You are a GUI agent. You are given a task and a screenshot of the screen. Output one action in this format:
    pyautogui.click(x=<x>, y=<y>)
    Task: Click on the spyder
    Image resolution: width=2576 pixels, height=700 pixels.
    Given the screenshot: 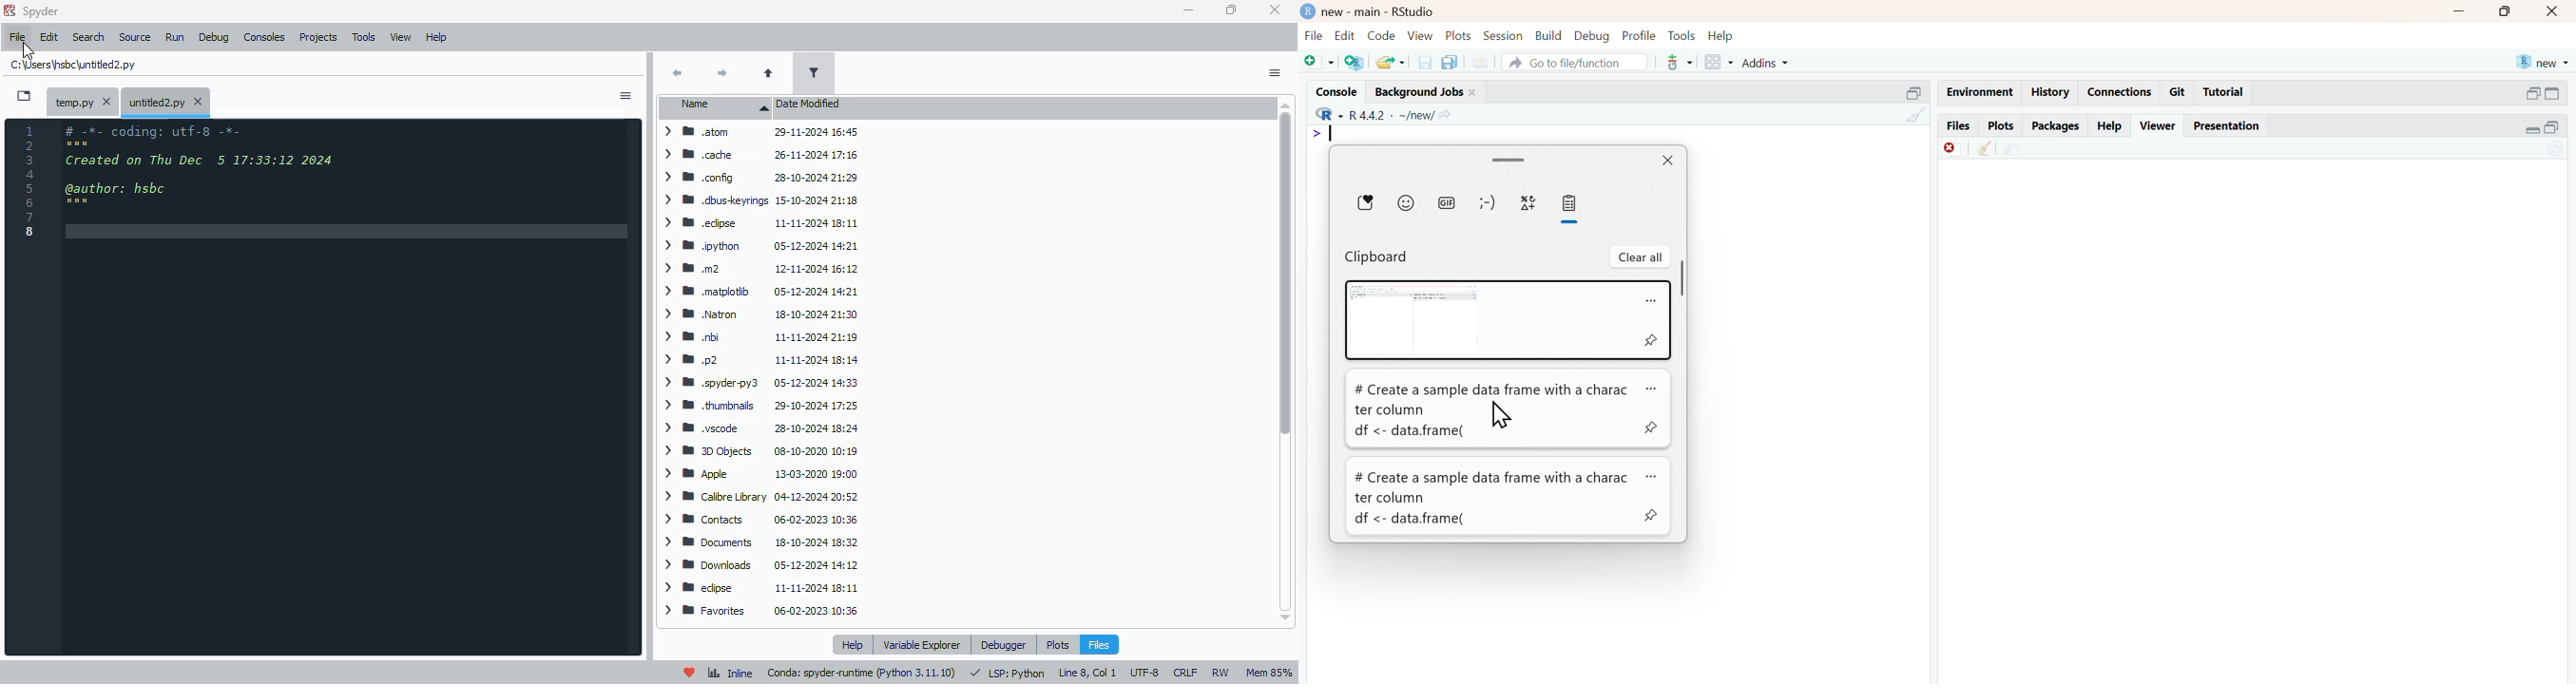 What is the action you would take?
    pyautogui.click(x=41, y=11)
    